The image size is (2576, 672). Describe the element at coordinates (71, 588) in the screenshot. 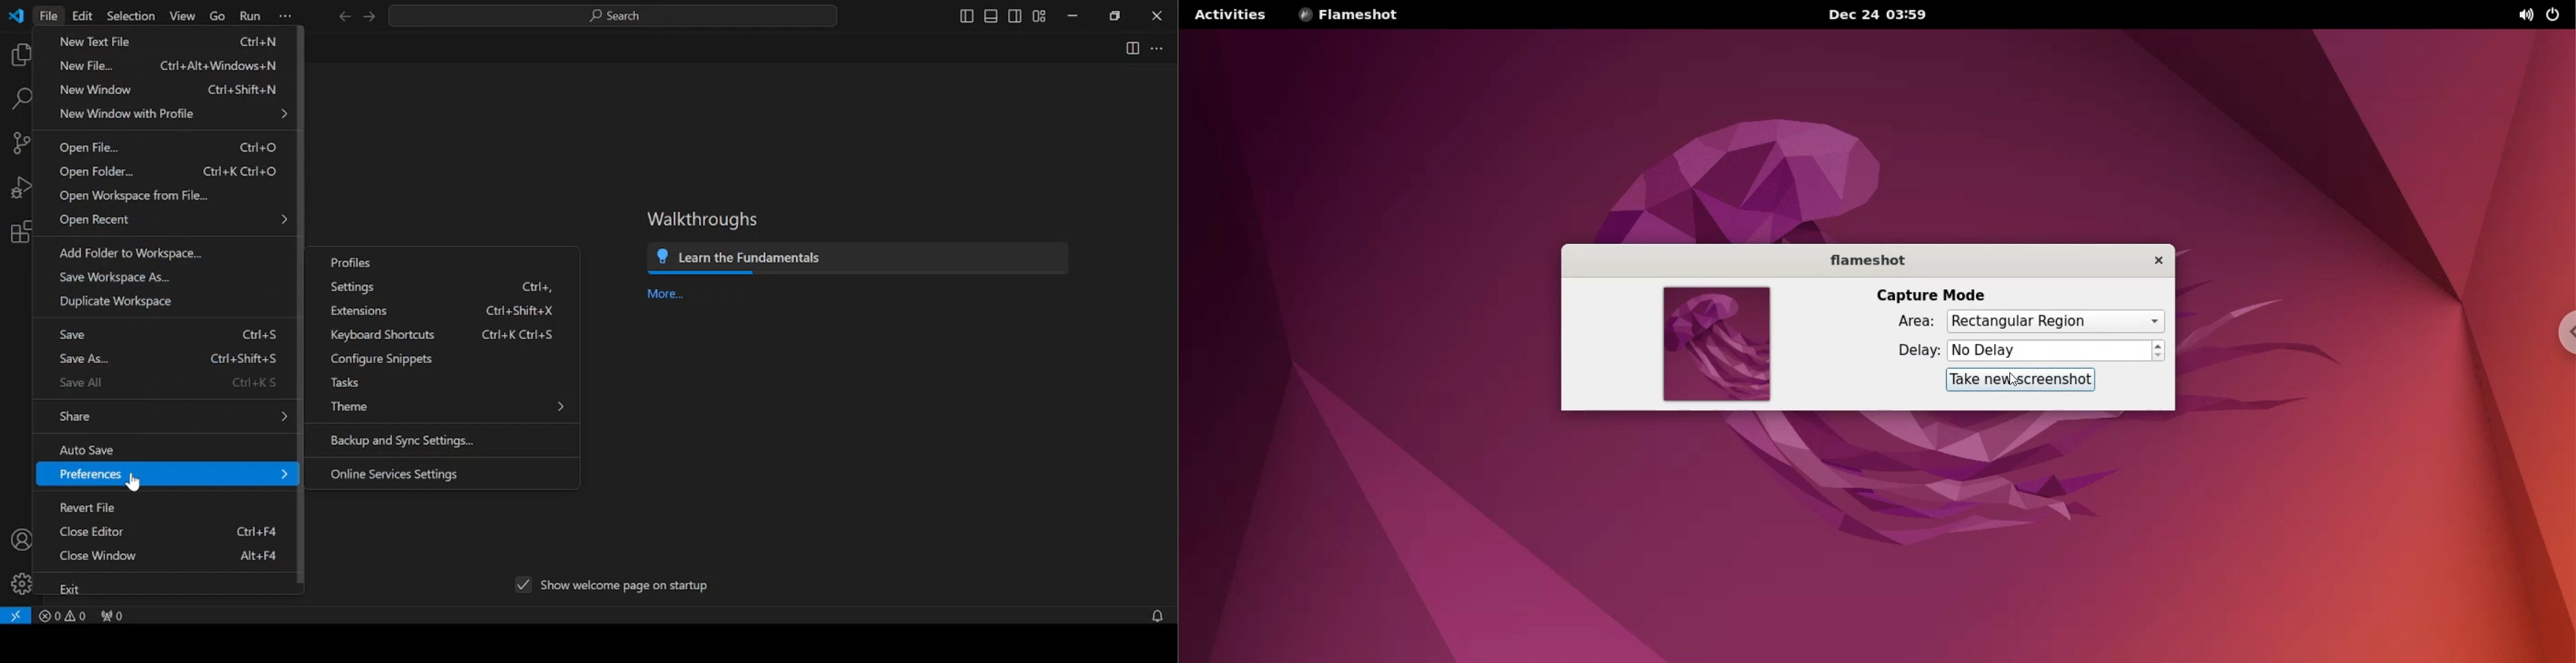

I see `exit` at that location.